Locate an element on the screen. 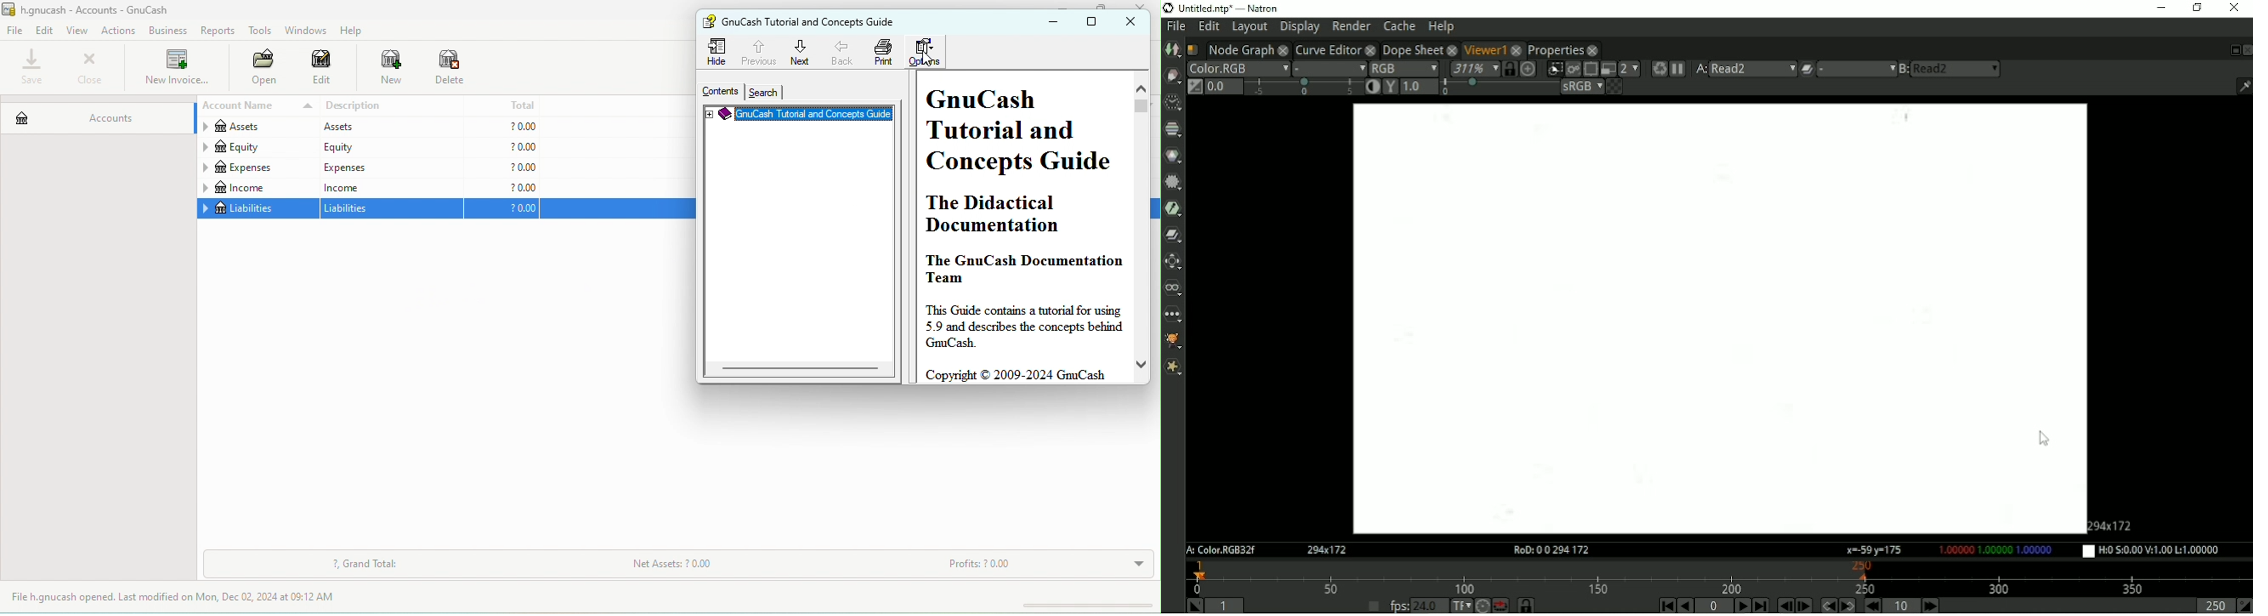 The image size is (2268, 616). cursor is located at coordinates (925, 59).